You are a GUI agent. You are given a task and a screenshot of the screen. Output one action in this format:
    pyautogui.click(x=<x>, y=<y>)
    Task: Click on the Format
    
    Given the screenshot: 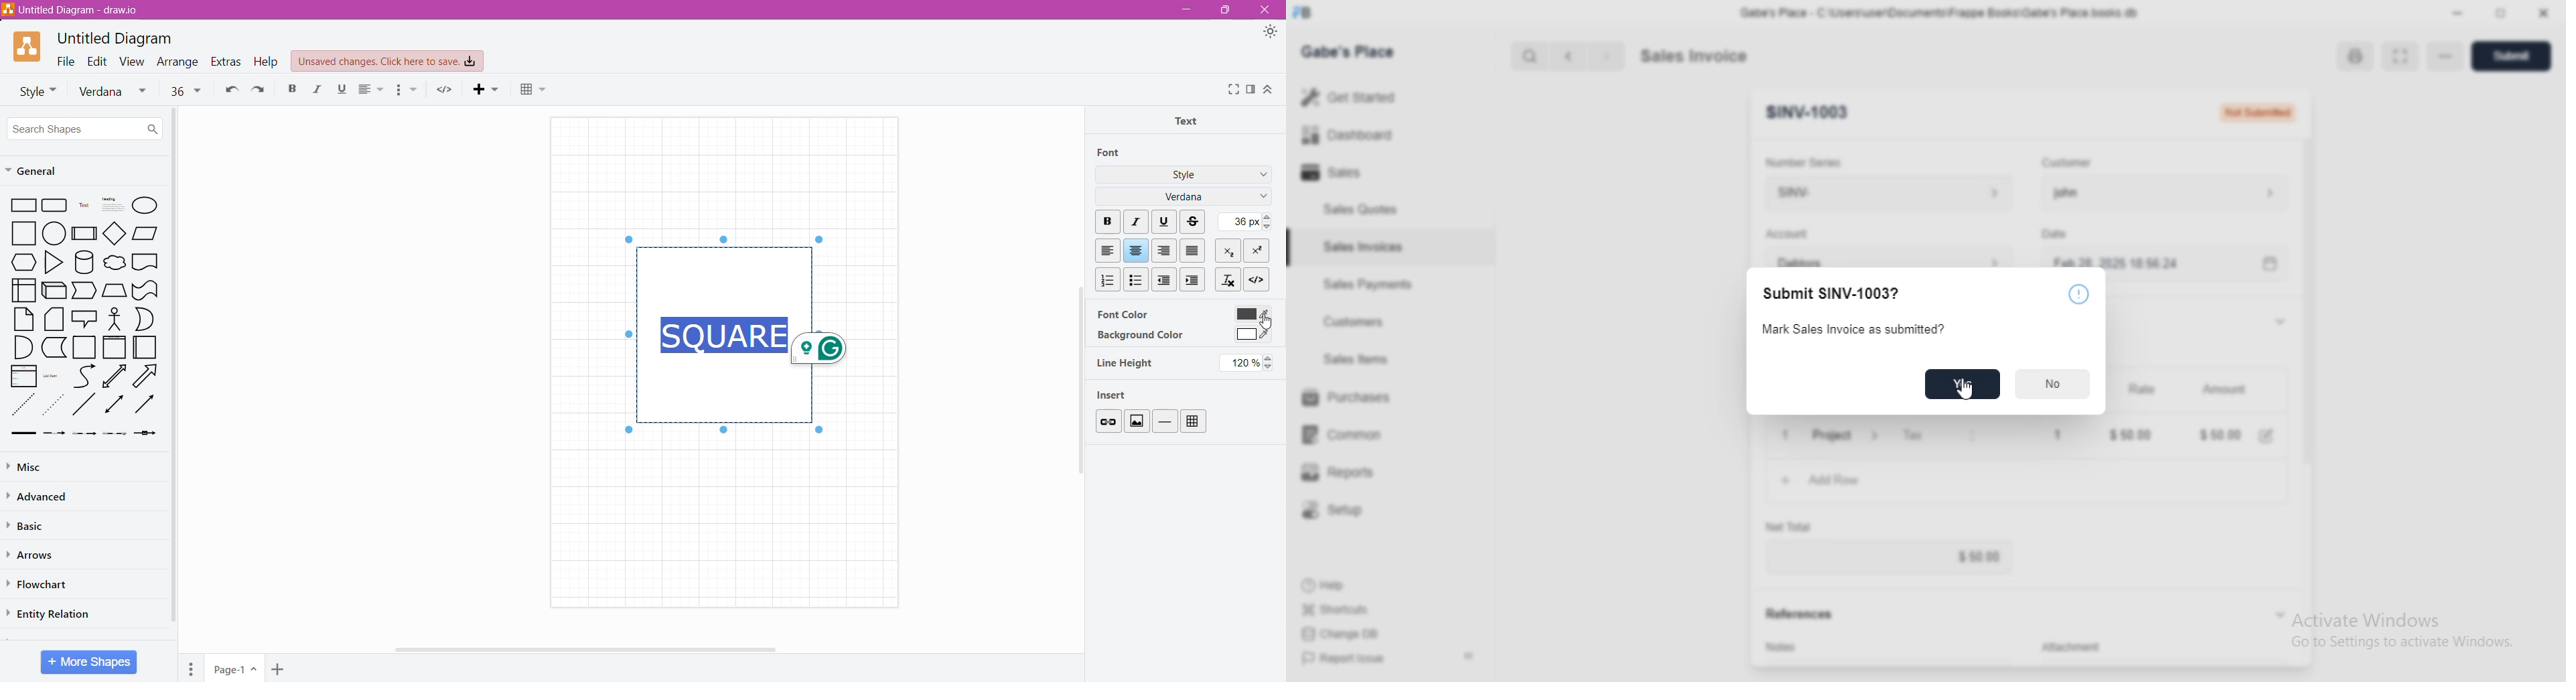 What is the action you would take?
    pyautogui.click(x=1251, y=89)
    